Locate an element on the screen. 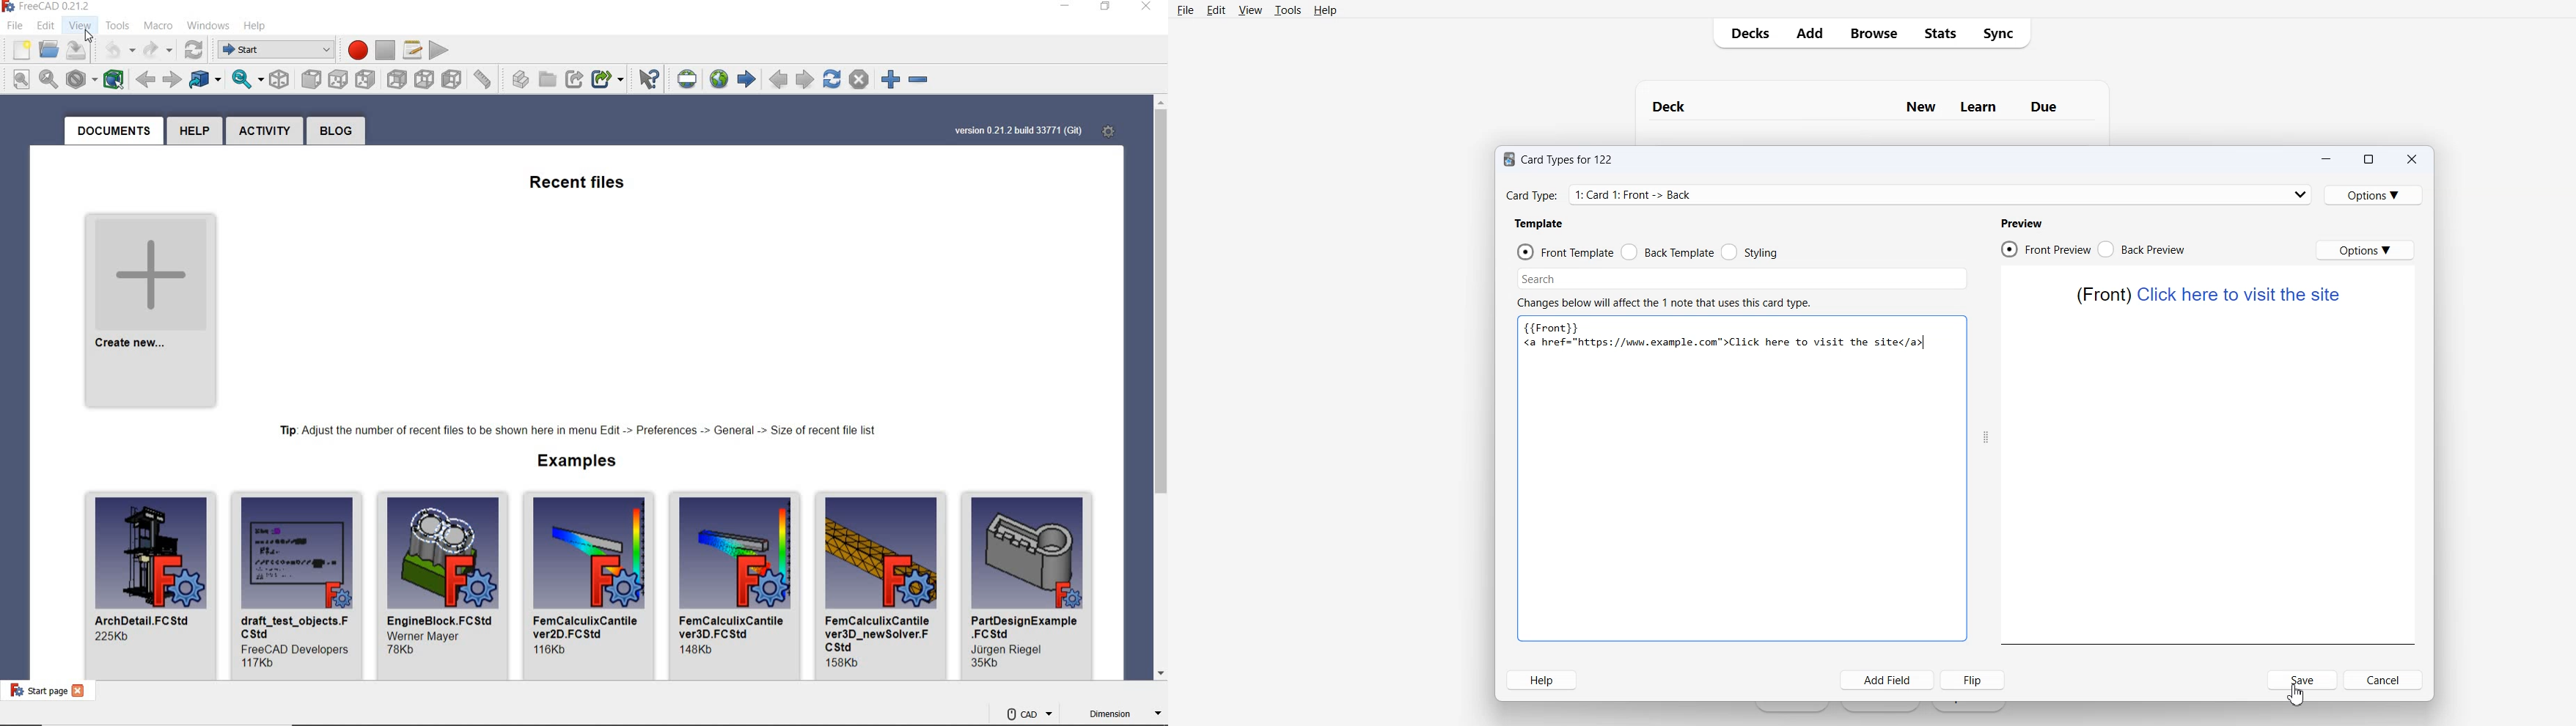 The width and height of the screenshot is (2576, 728). Edit is located at coordinates (1216, 10).